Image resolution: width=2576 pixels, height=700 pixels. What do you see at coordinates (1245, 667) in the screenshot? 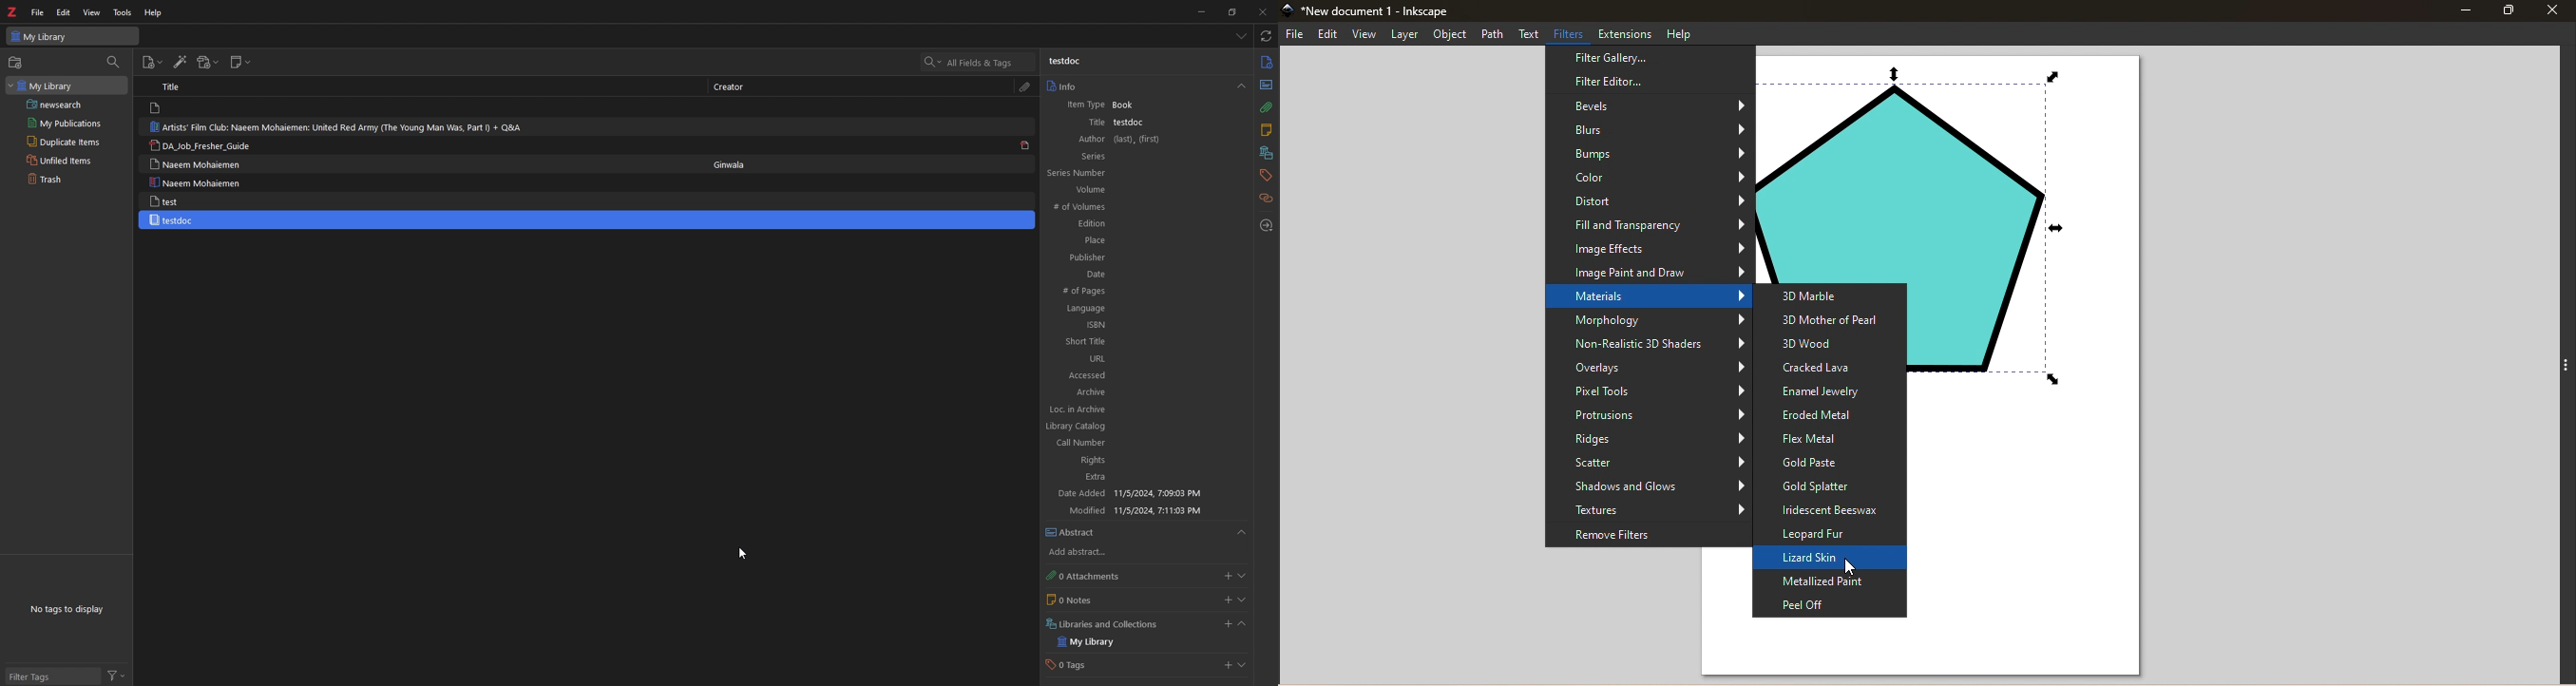
I see `show` at bounding box center [1245, 667].